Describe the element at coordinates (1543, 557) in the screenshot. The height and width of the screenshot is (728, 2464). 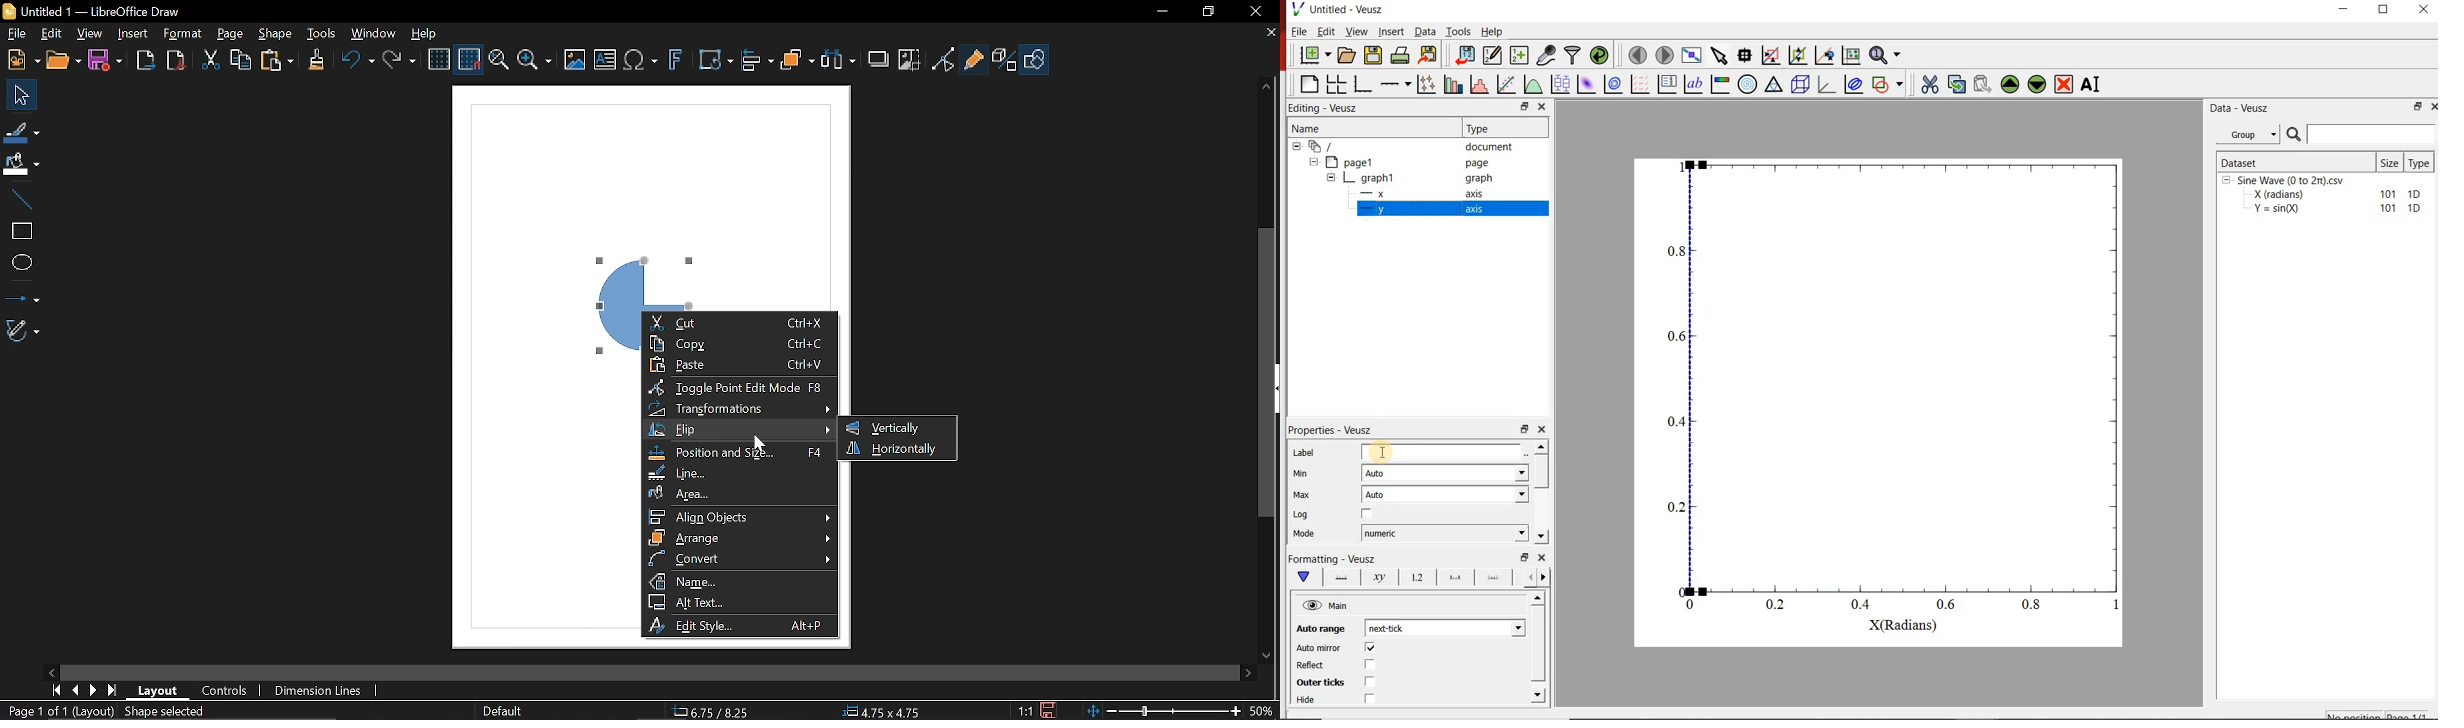
I see `Close` at that location.